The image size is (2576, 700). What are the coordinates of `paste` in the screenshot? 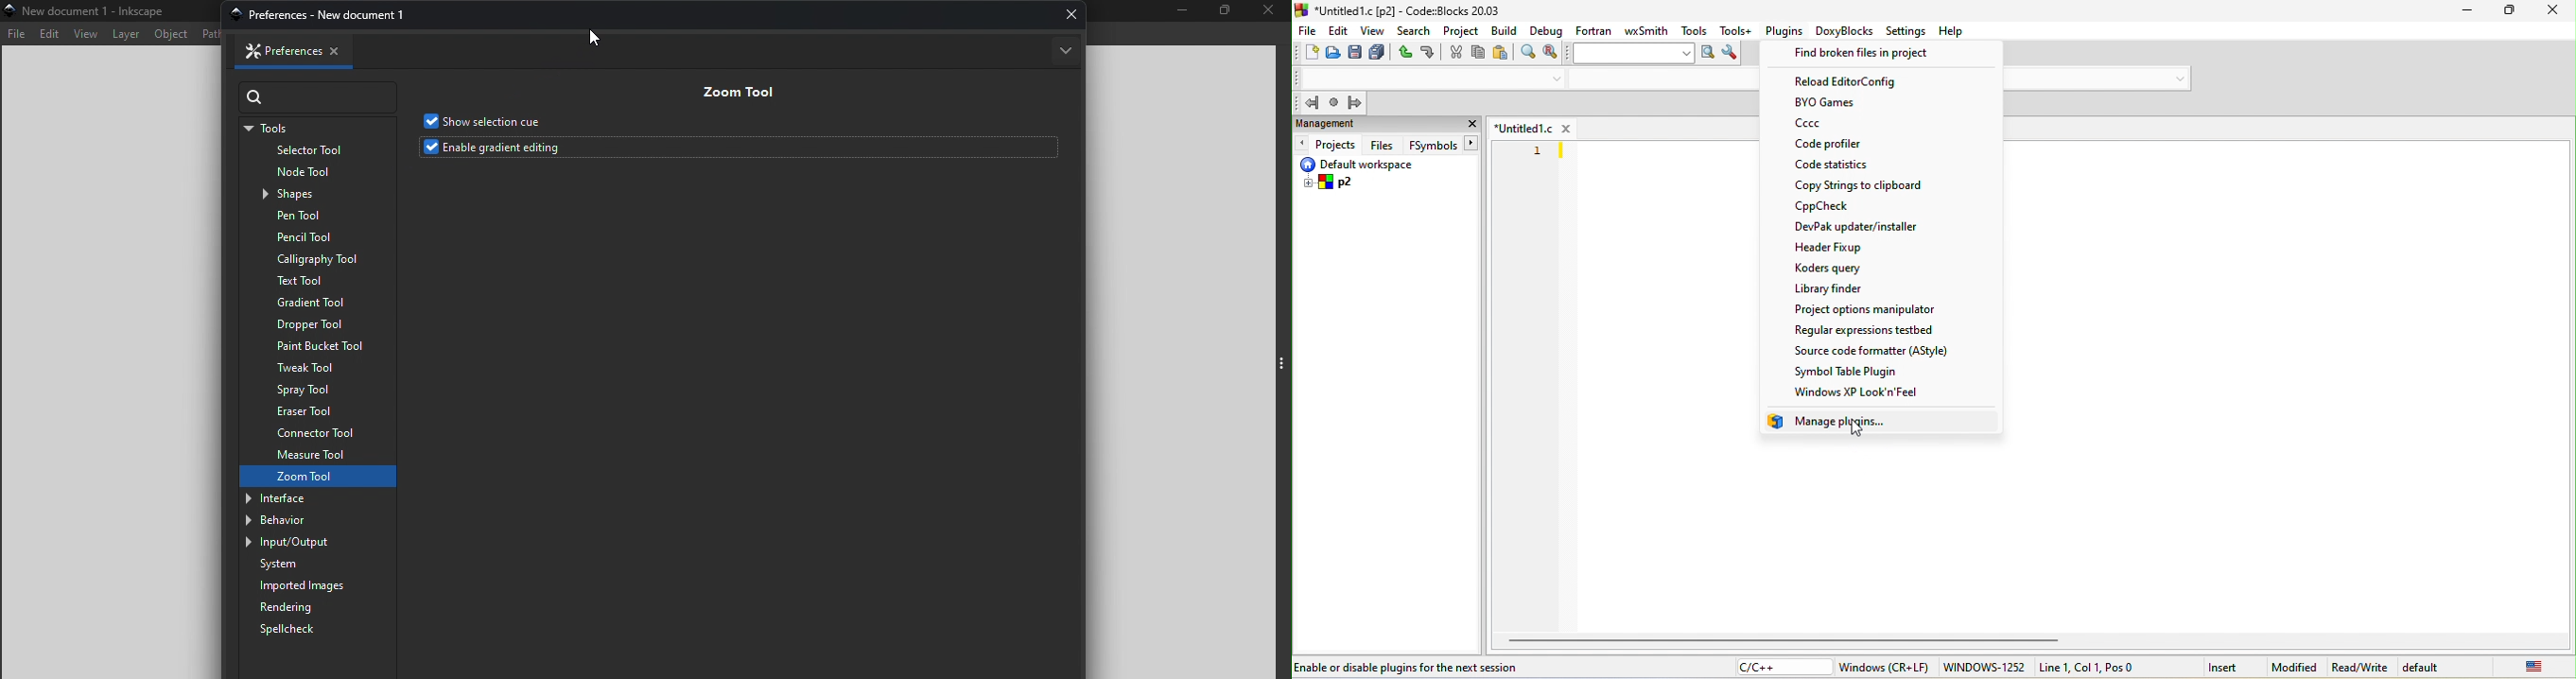 It's located at (1505, 55).